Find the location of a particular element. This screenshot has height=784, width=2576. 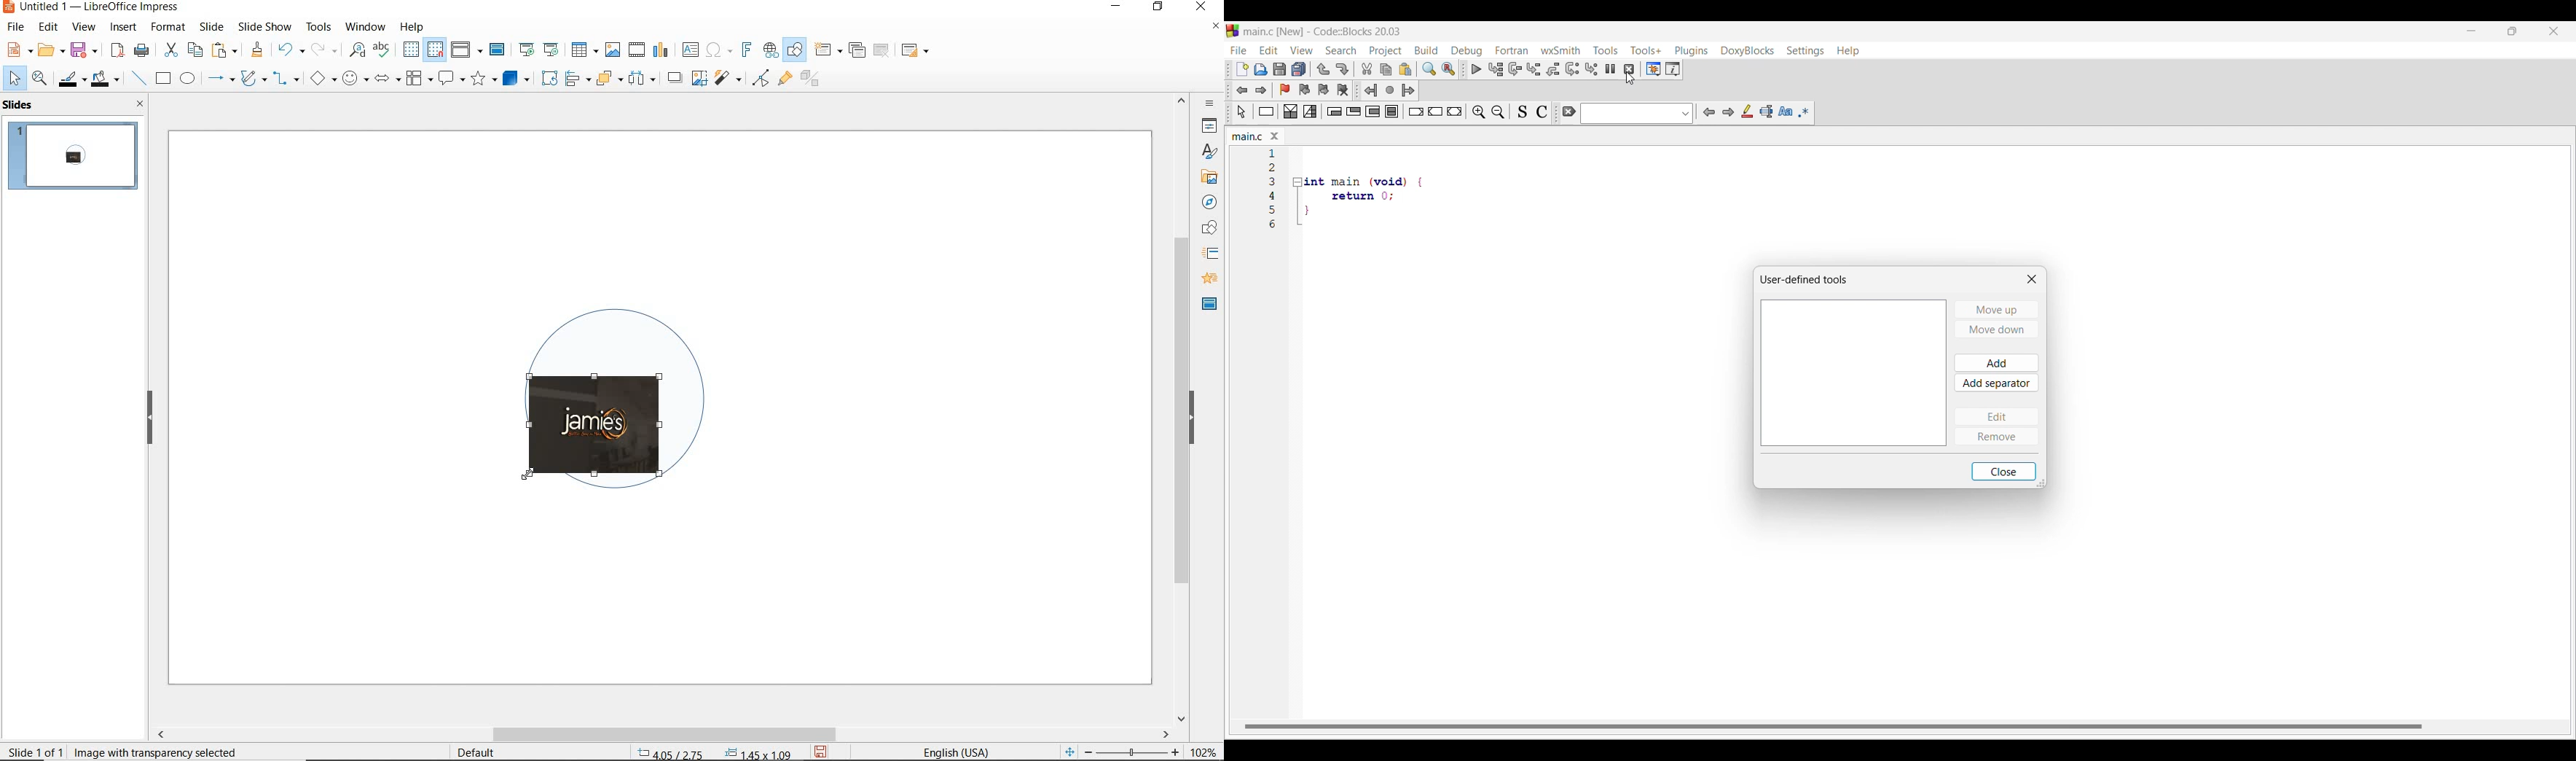

Cursor is located at coordinates (530, 472).